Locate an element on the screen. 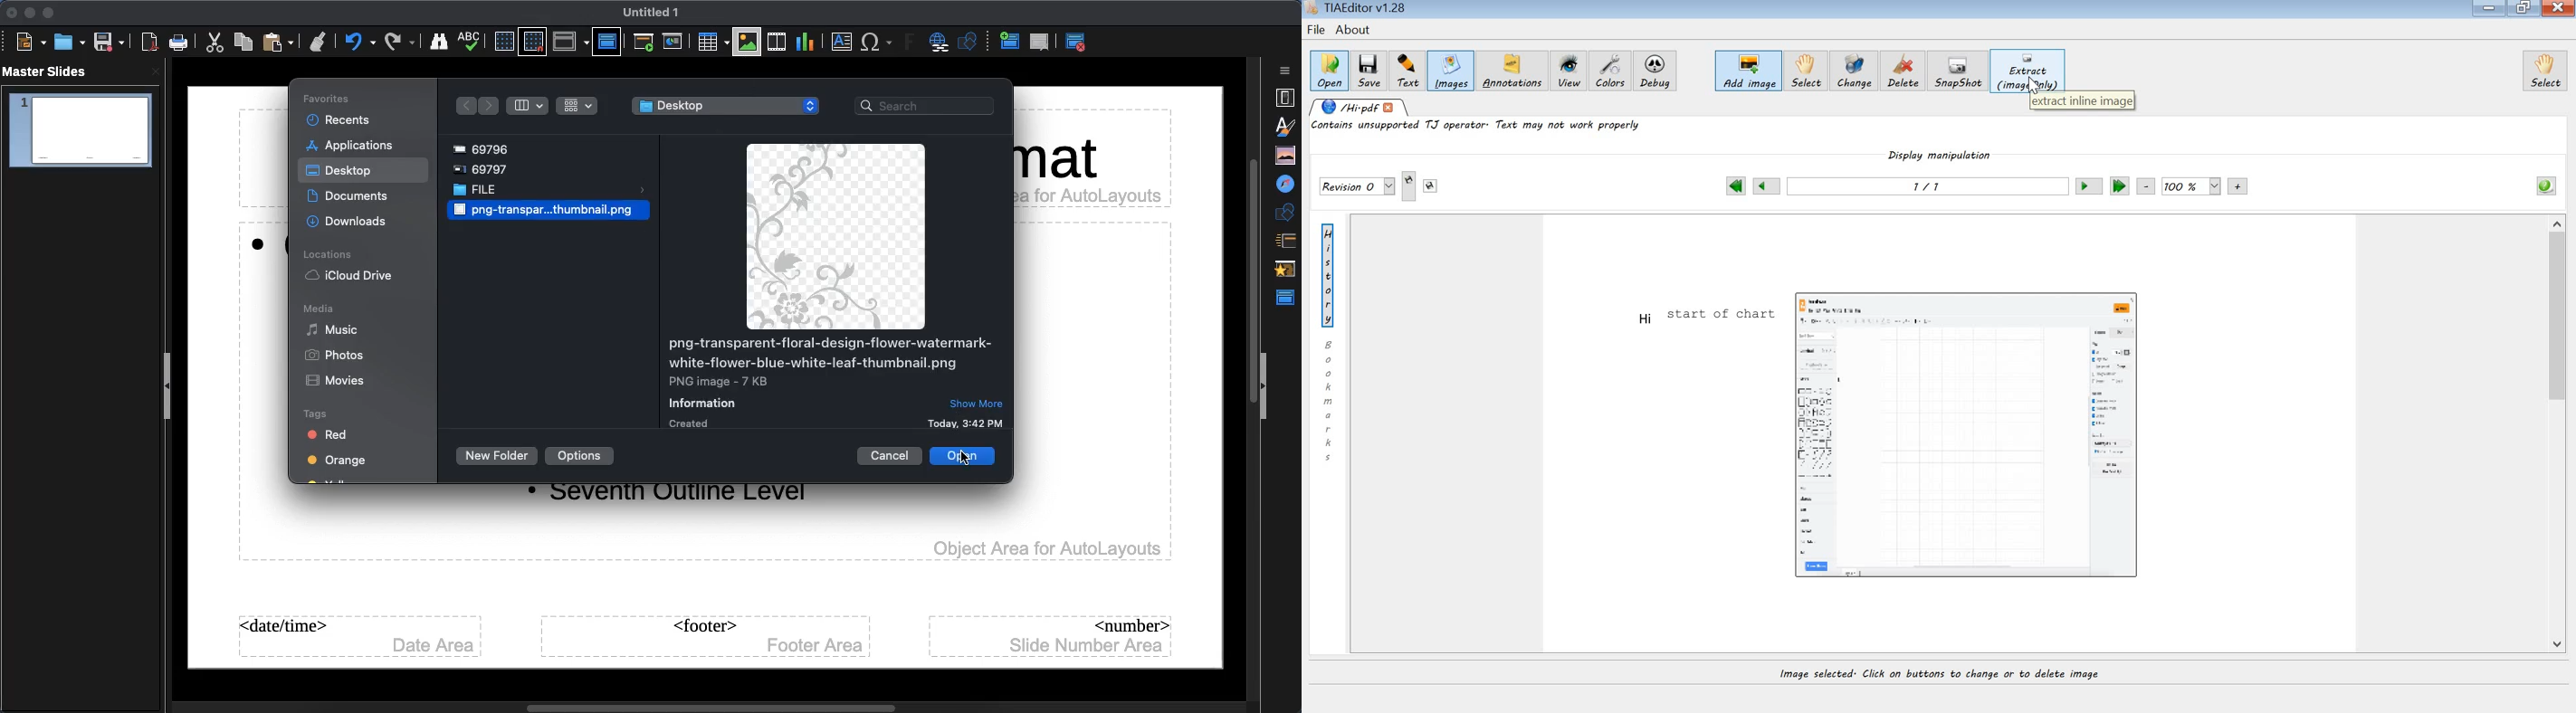 The image size is (2576, 728). Spellcheck is located at coordinates (470, 40).